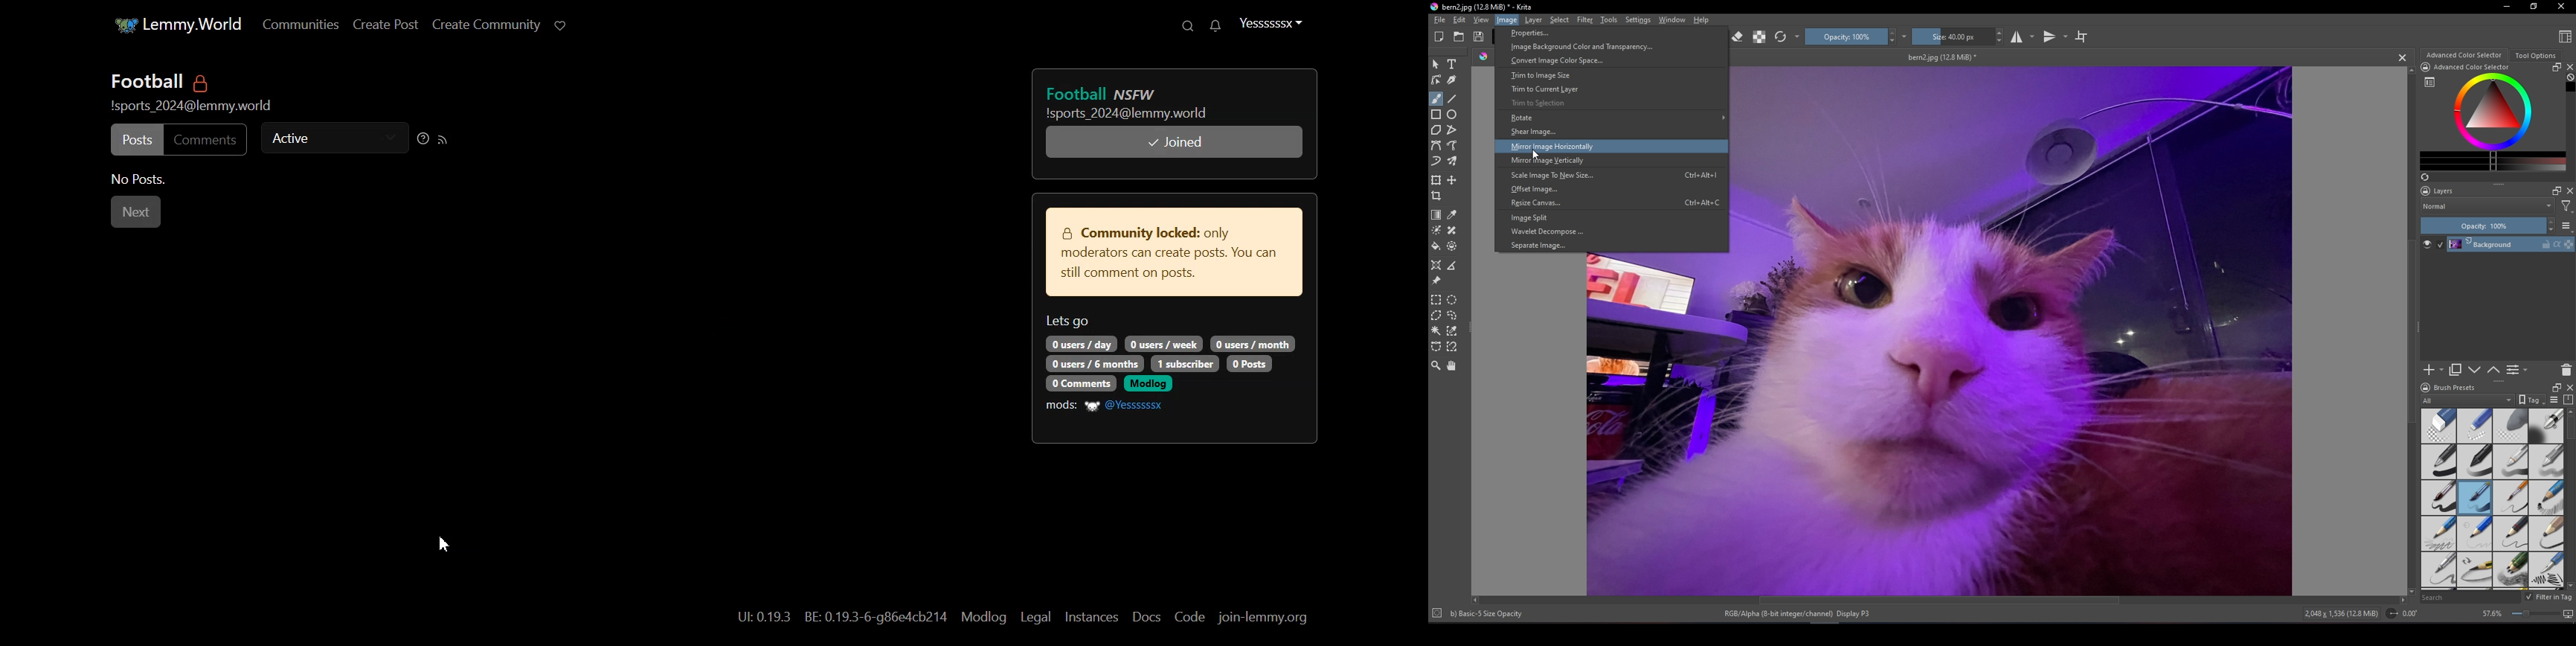  What do you see at coordinates (1478, 36) in the screenshot?
I see `Save` at bounding box center [1478, 36].